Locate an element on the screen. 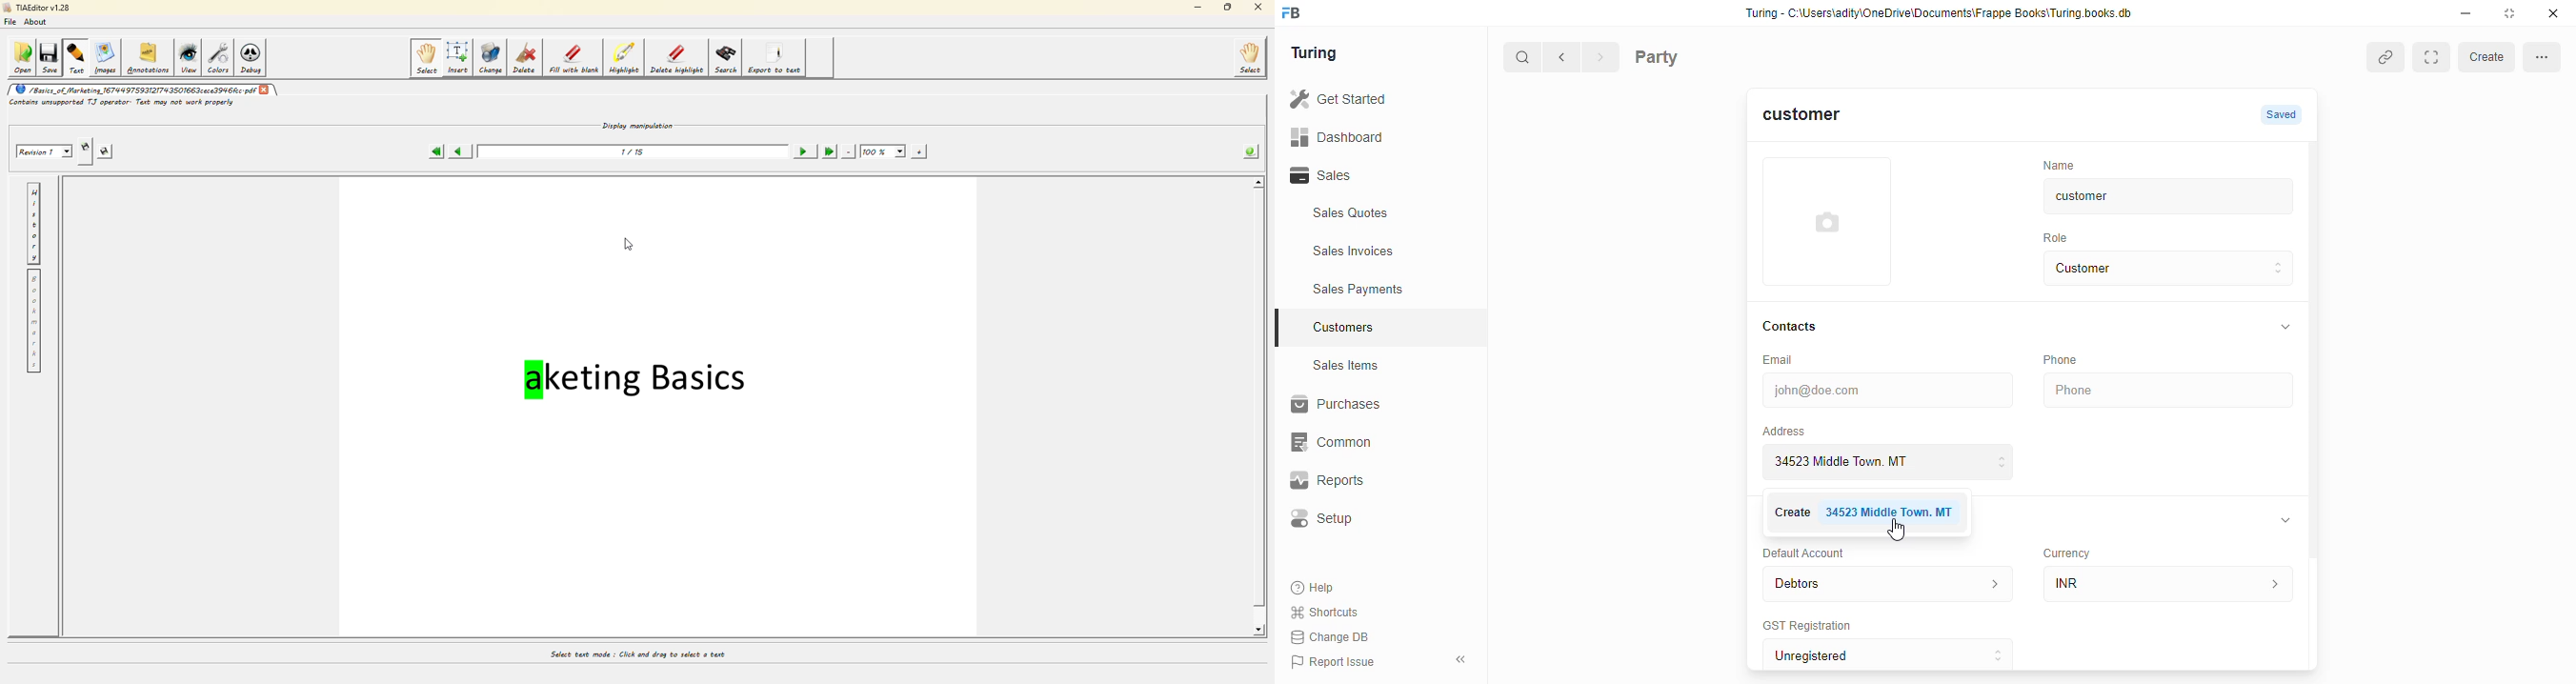 This screenshot has height=700, width=2576. Debtors is located at coordinates (1884, 582).